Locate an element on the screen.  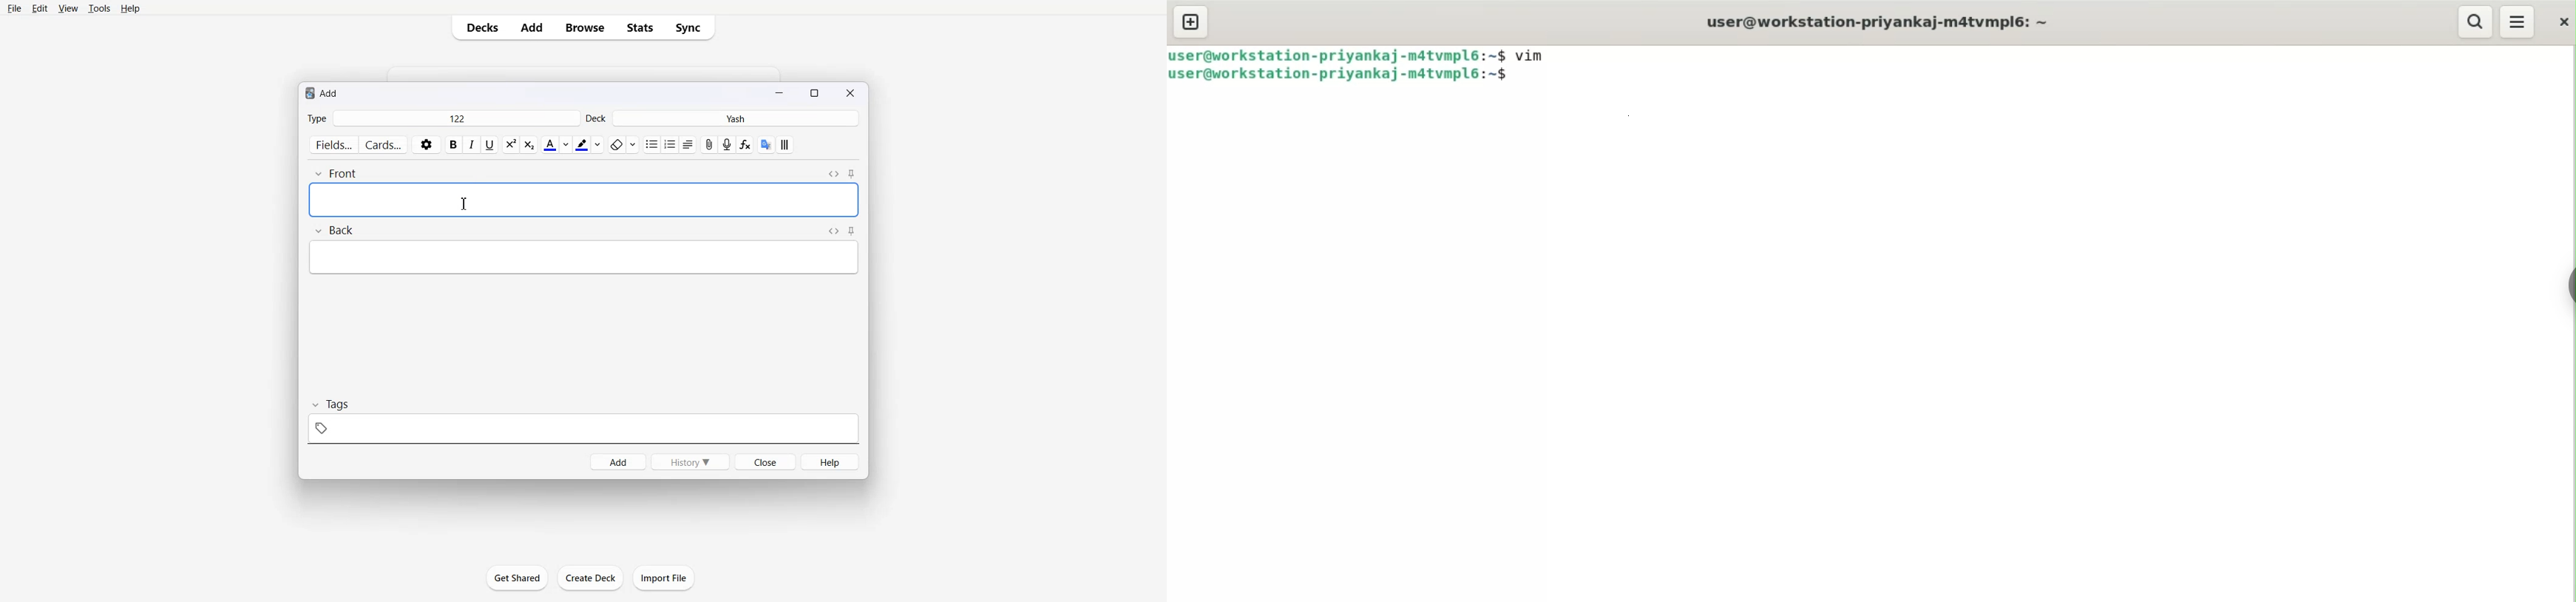
Toggle HTML Editor is located at coordinates (833, 173).